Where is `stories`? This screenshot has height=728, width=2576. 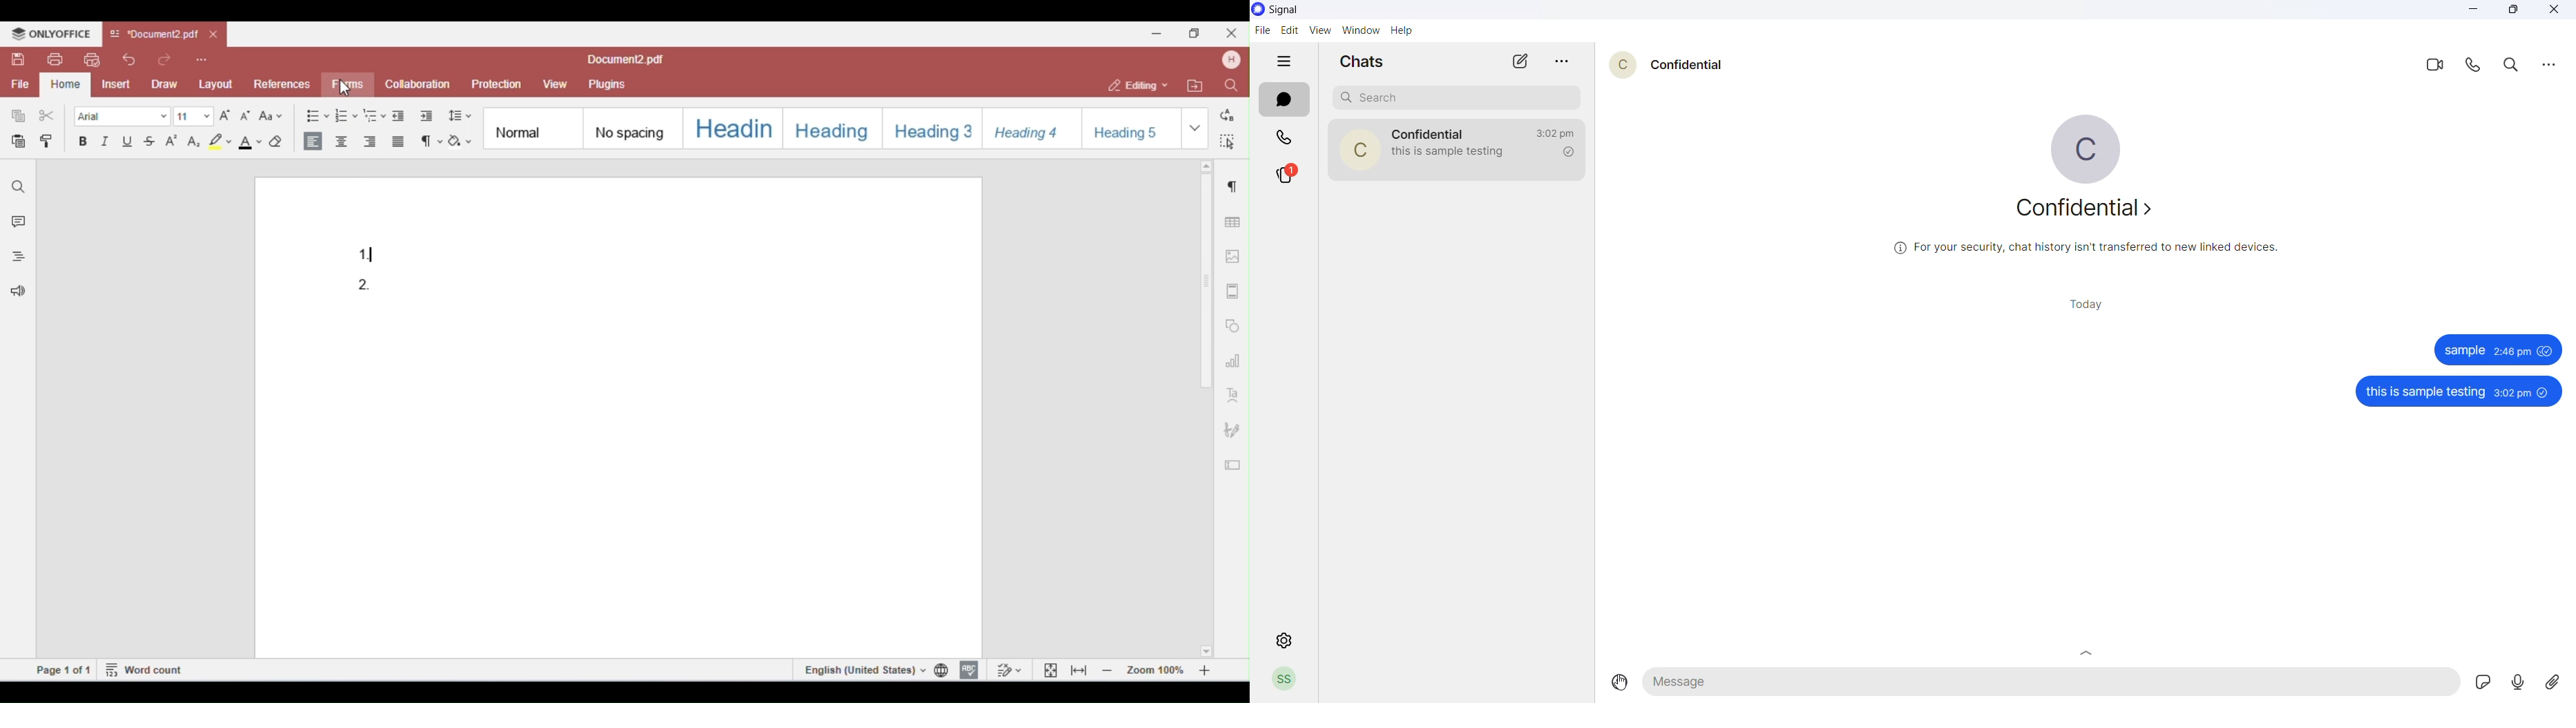
stories is located at coordinates (1288, 174).